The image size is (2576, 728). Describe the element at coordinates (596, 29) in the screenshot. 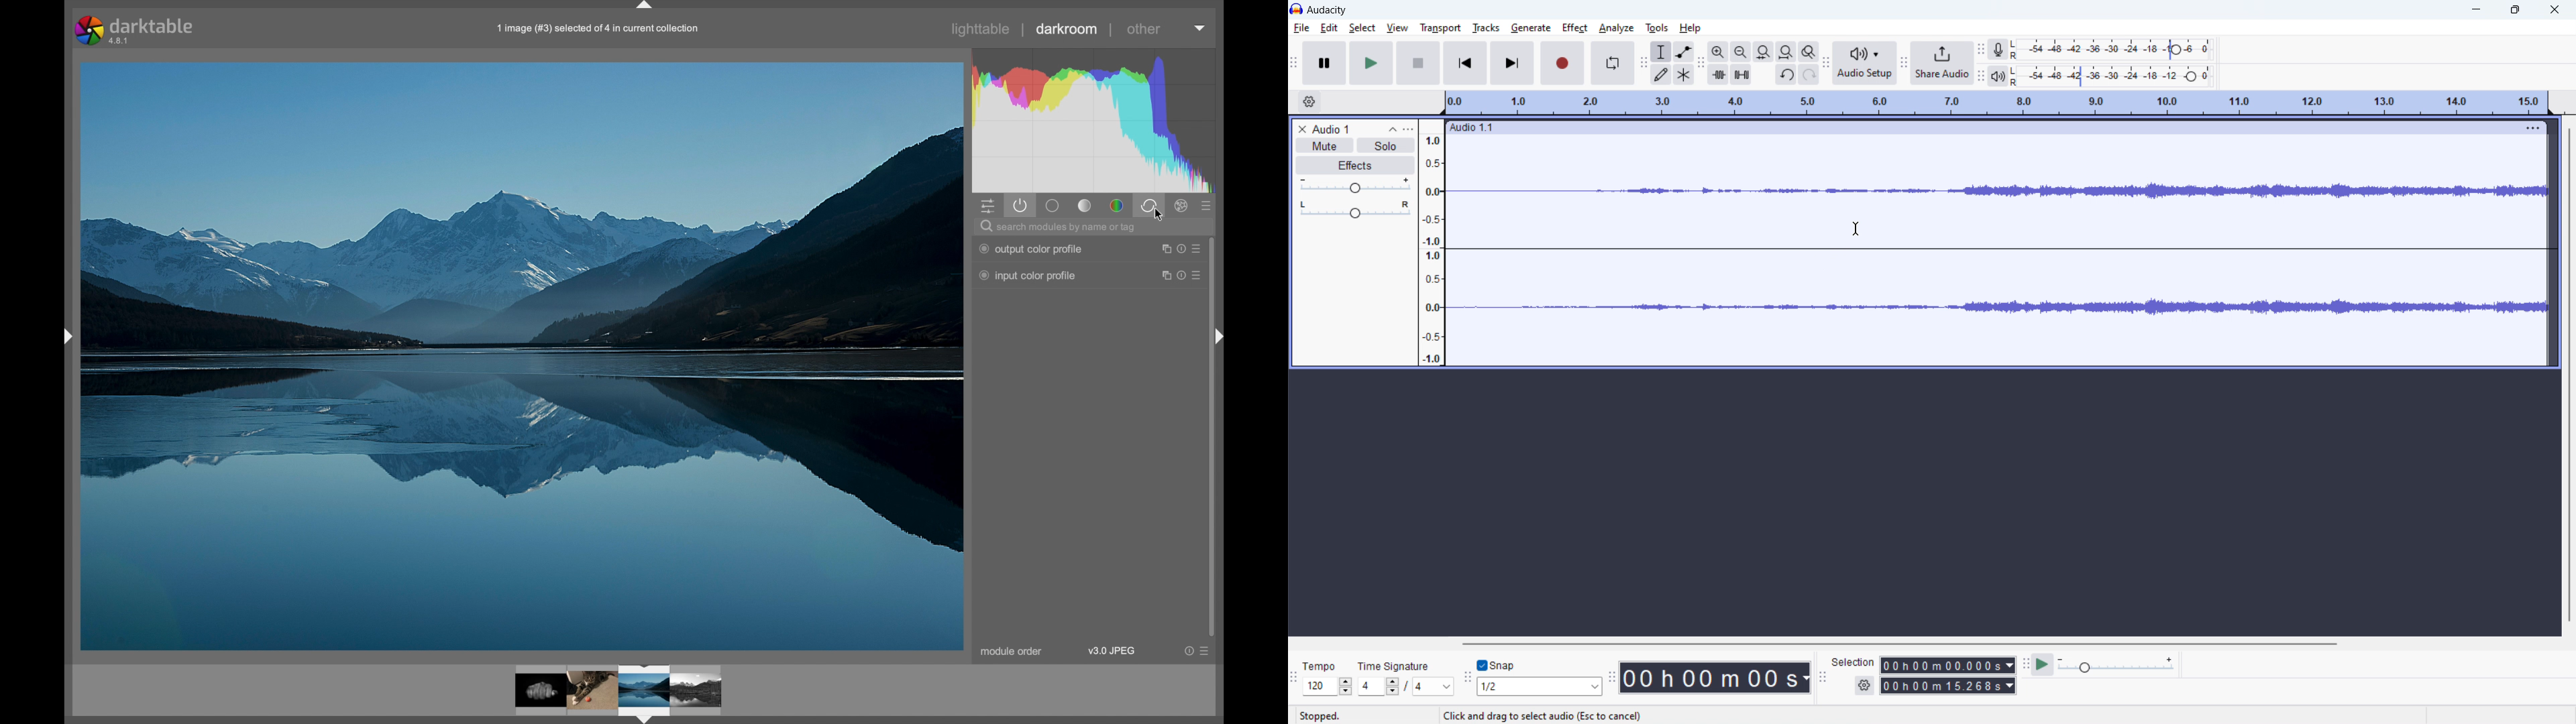

I see `file name` at that location.